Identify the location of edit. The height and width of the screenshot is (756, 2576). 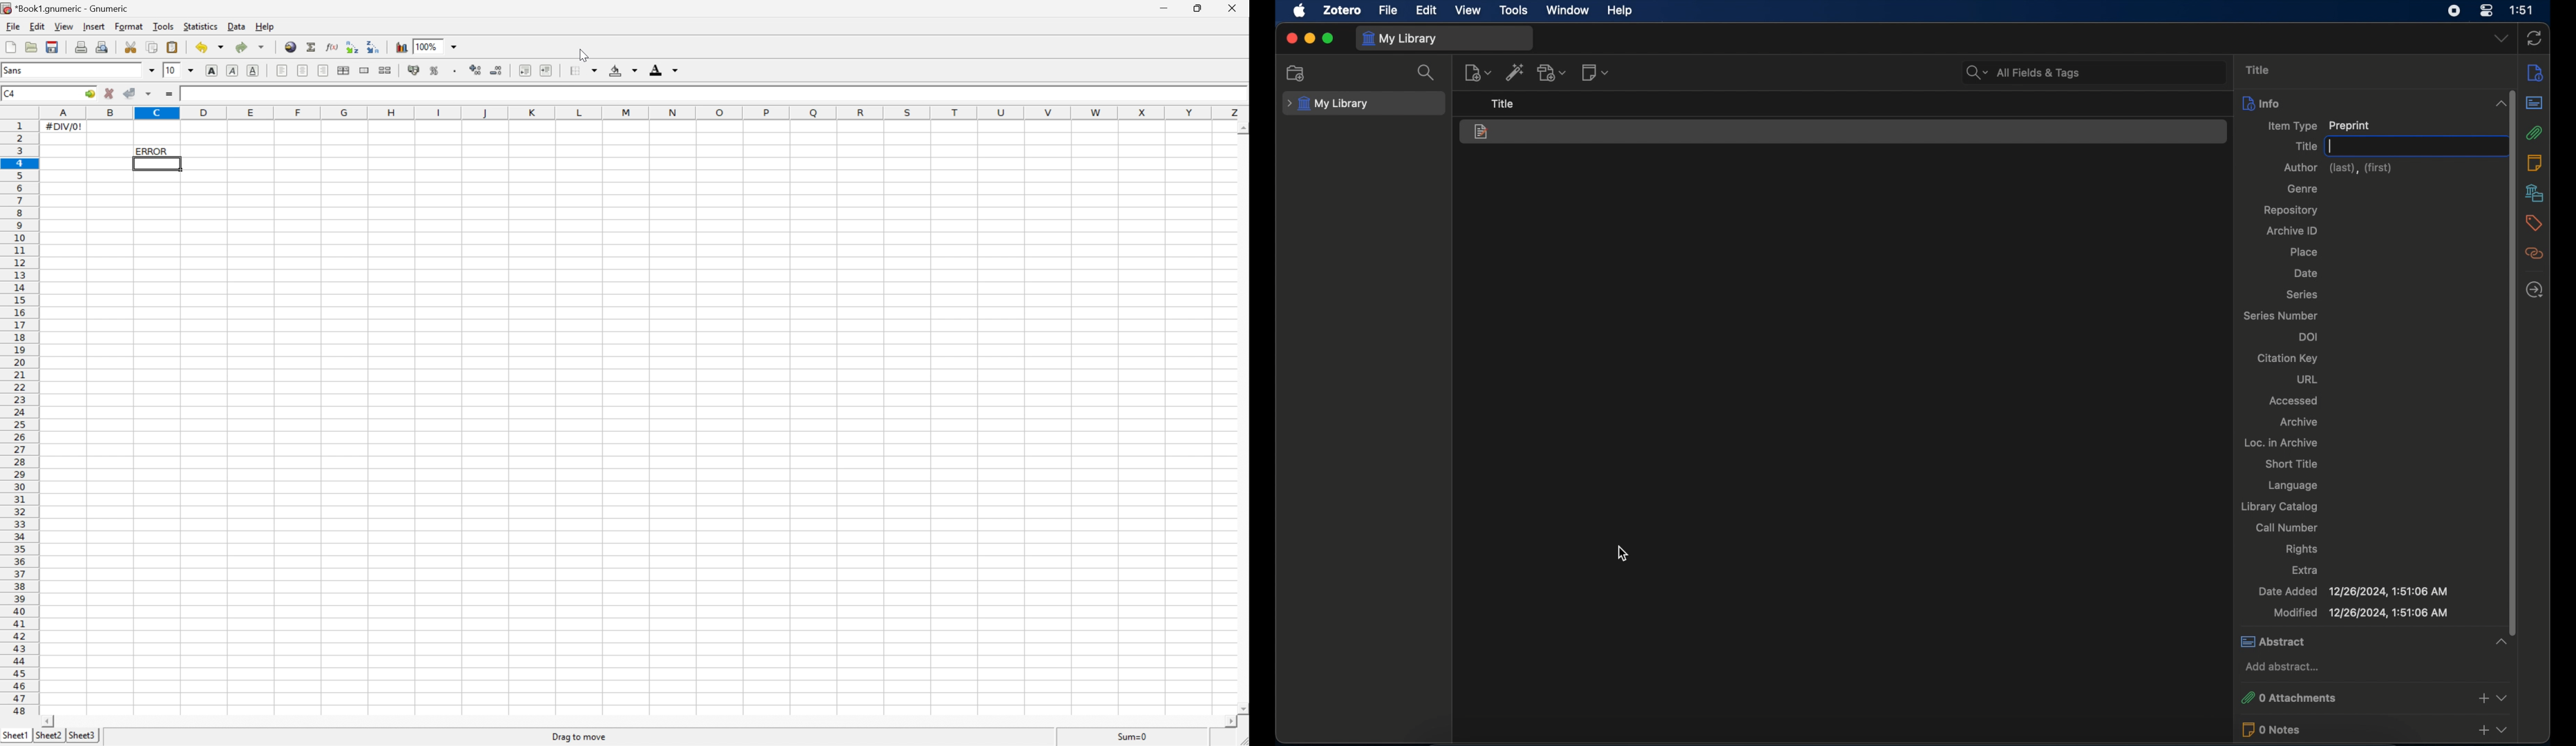
(1428, 11).